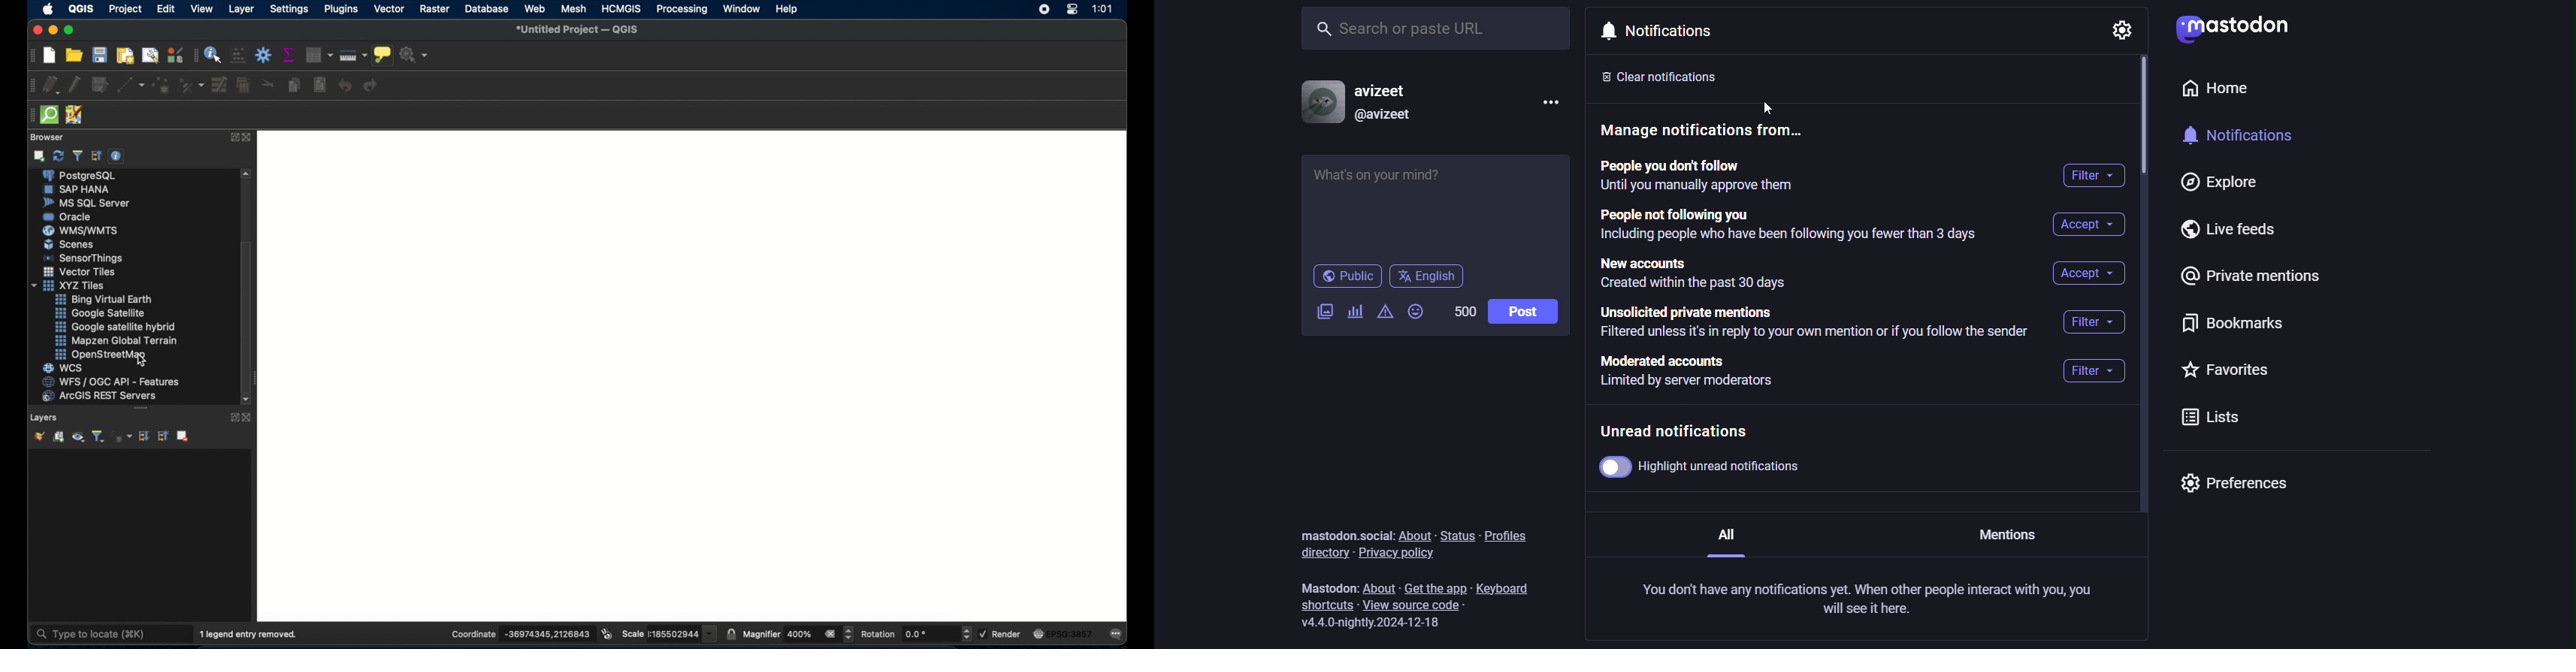 This screenshot has height=672, width=2576. Describe the element at coordinates (1663, 31) in the screenshot. I see `notification` at that location.